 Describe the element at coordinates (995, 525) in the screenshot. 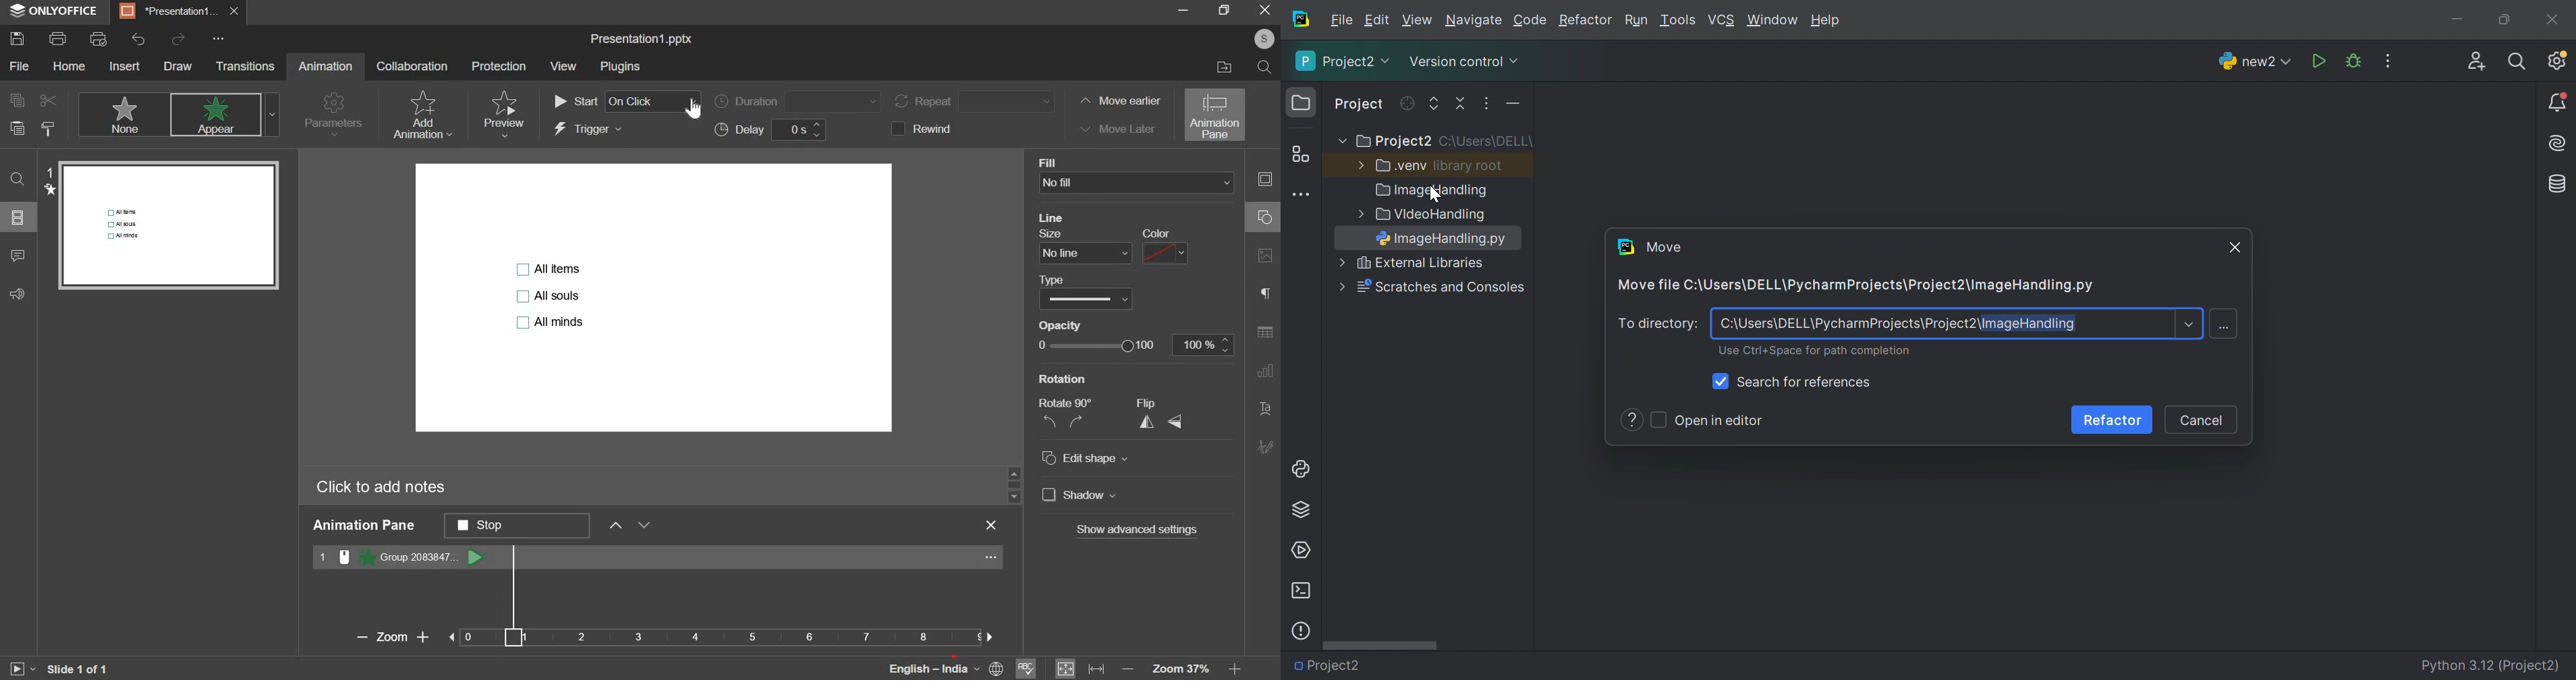

I see `exit` at that location.